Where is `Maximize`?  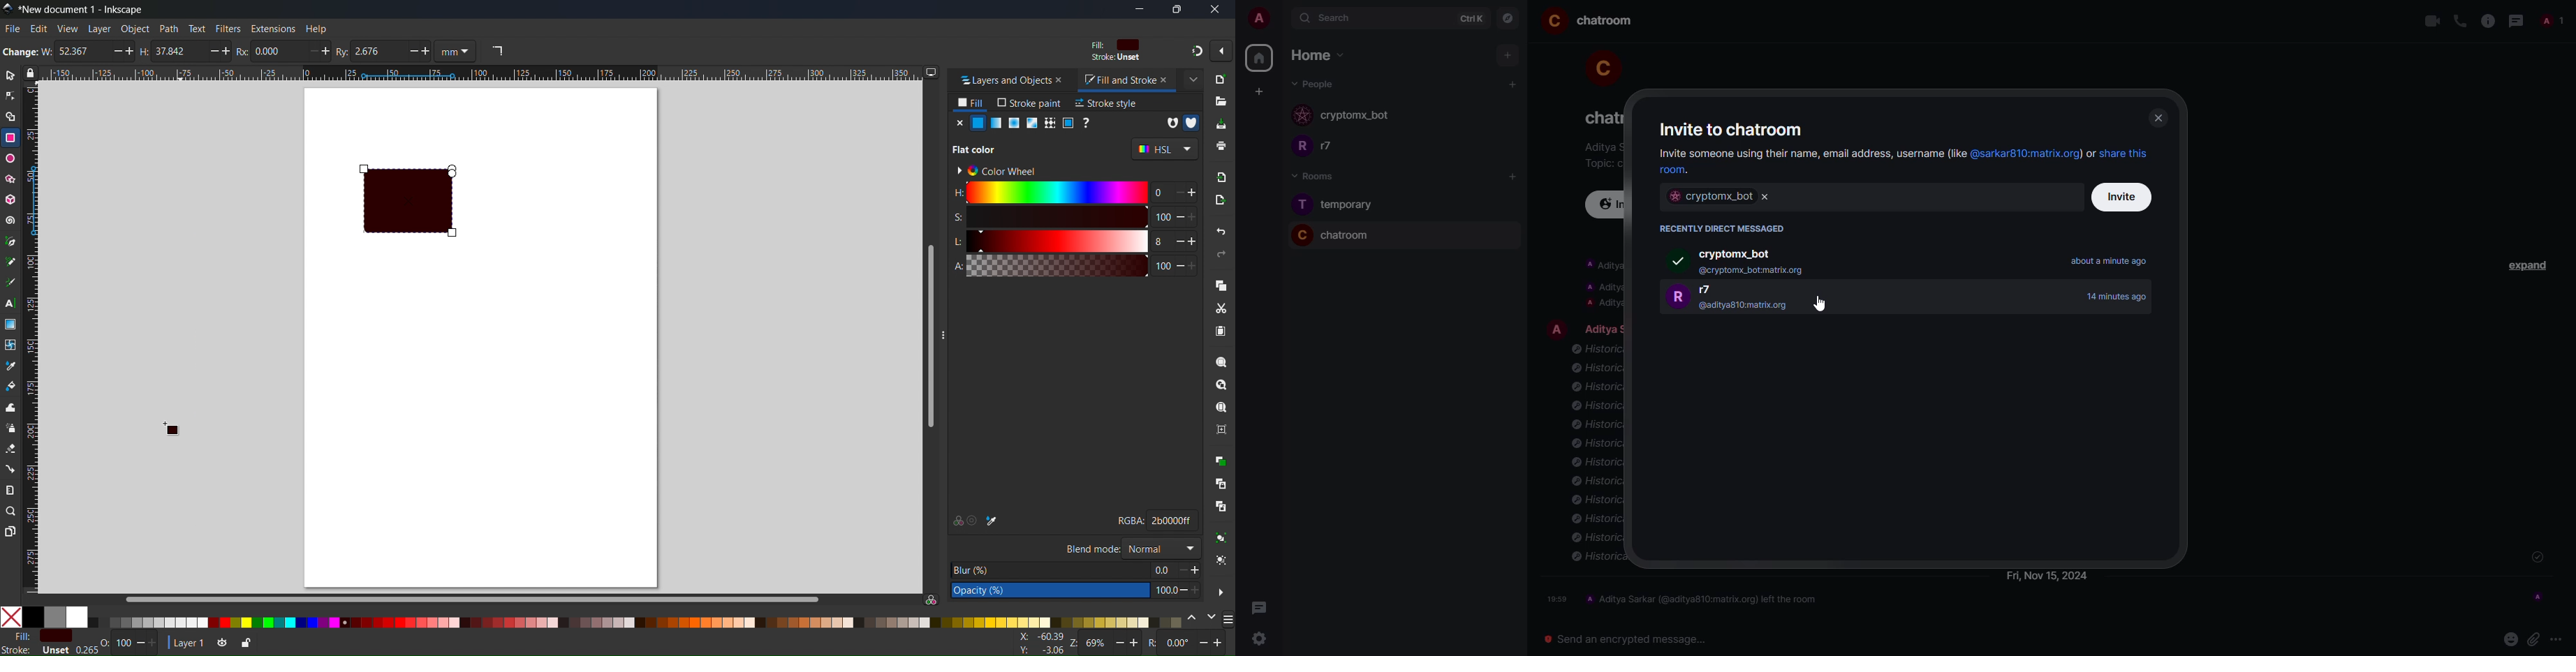 Maximize is located at coordinates (1176, 9).